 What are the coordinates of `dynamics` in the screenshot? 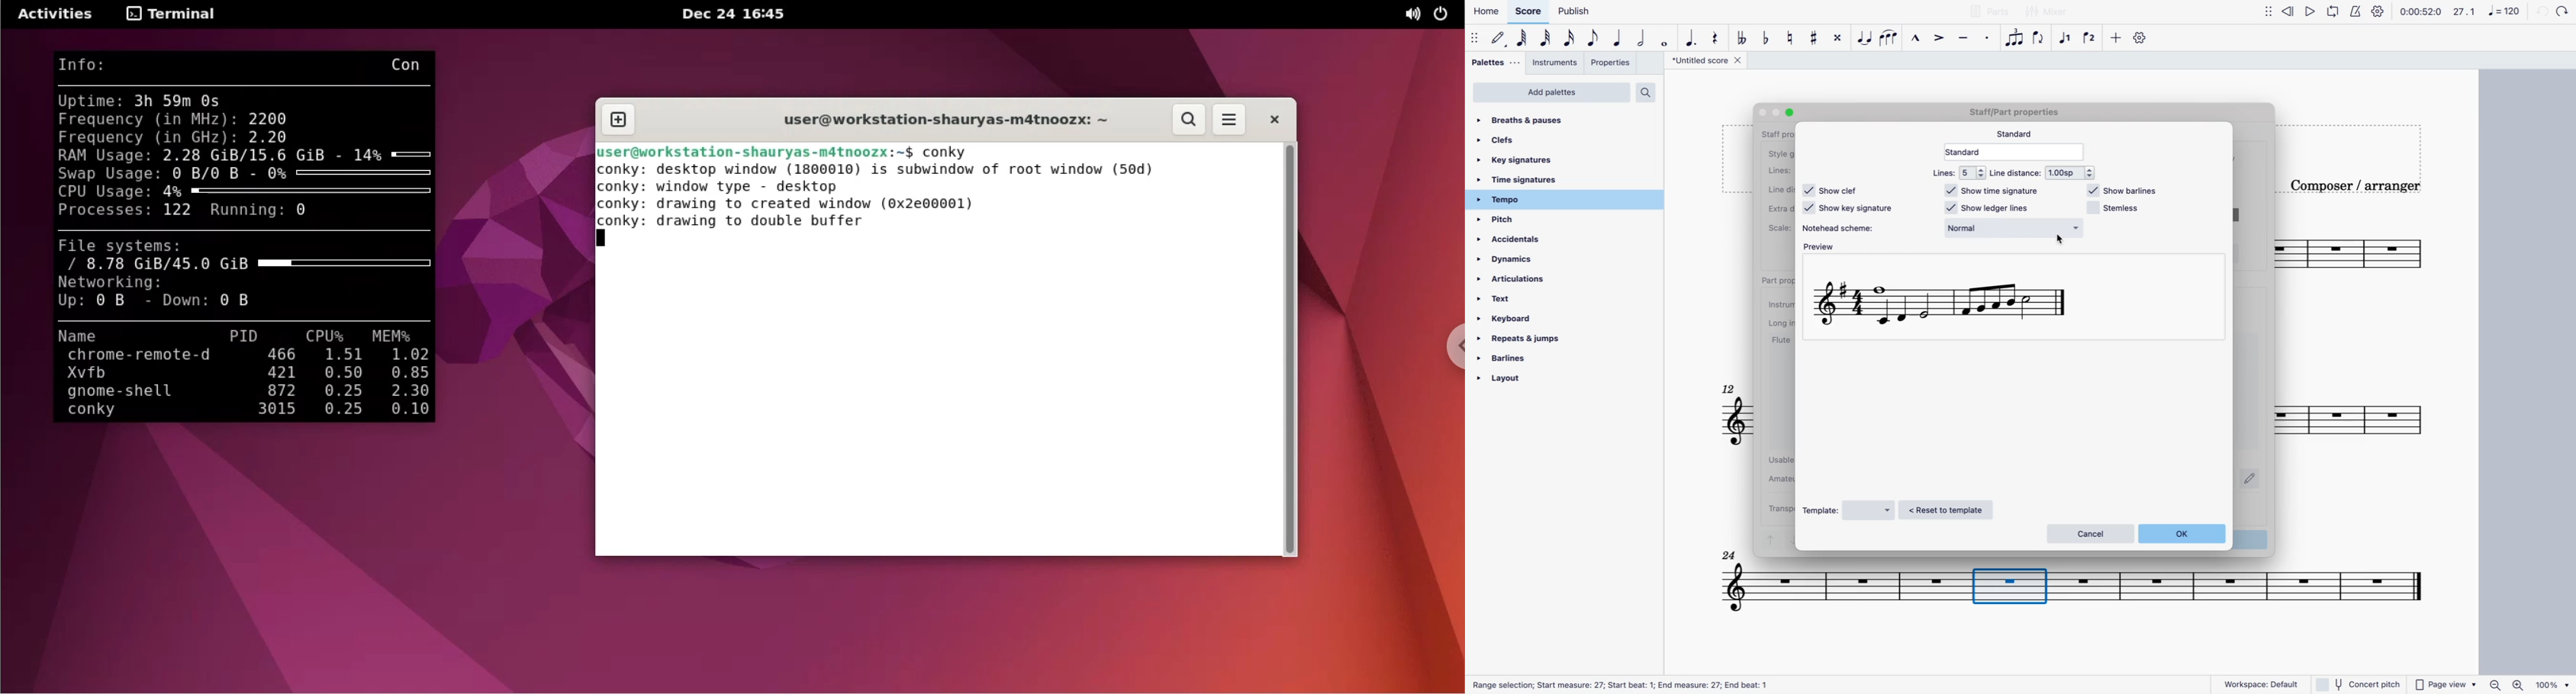 It's located at (1513, 260).